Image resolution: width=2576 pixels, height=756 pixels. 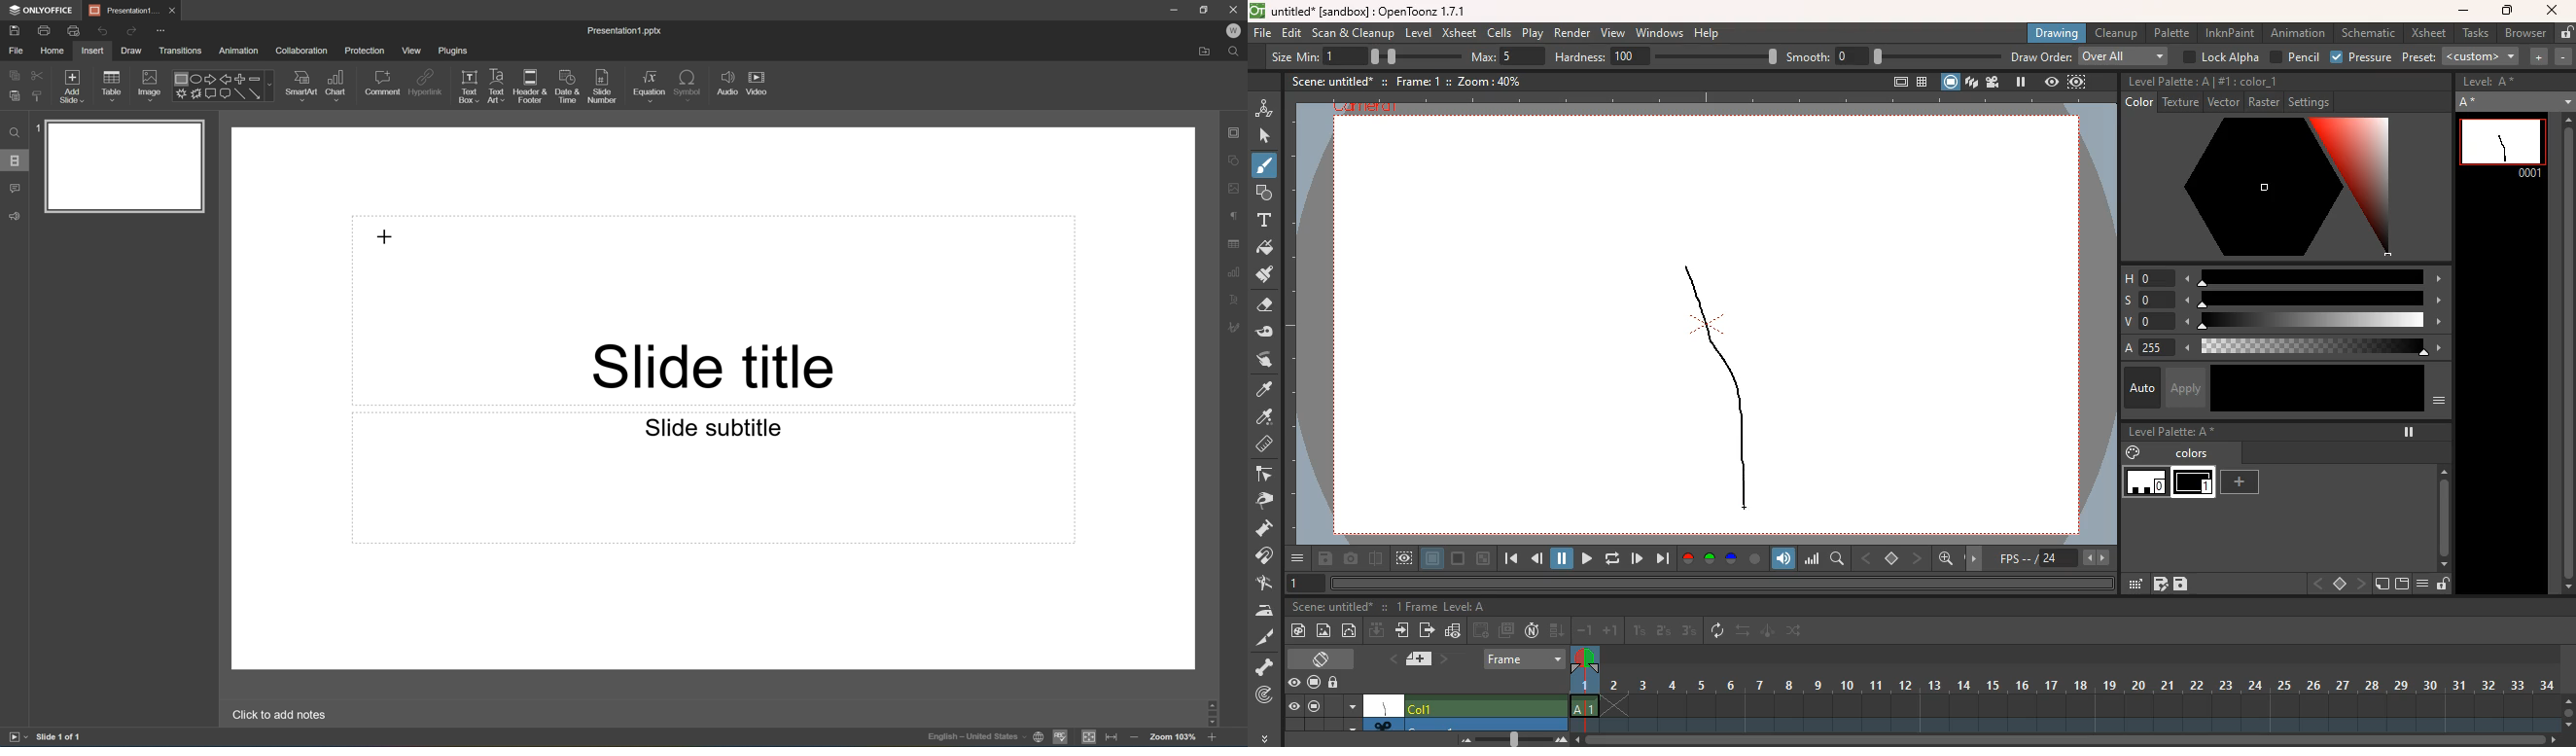 What do you see at coordinates (1215, 737) in the screenshot?
I see `Zoom in` at bounding box center [1215, 737].